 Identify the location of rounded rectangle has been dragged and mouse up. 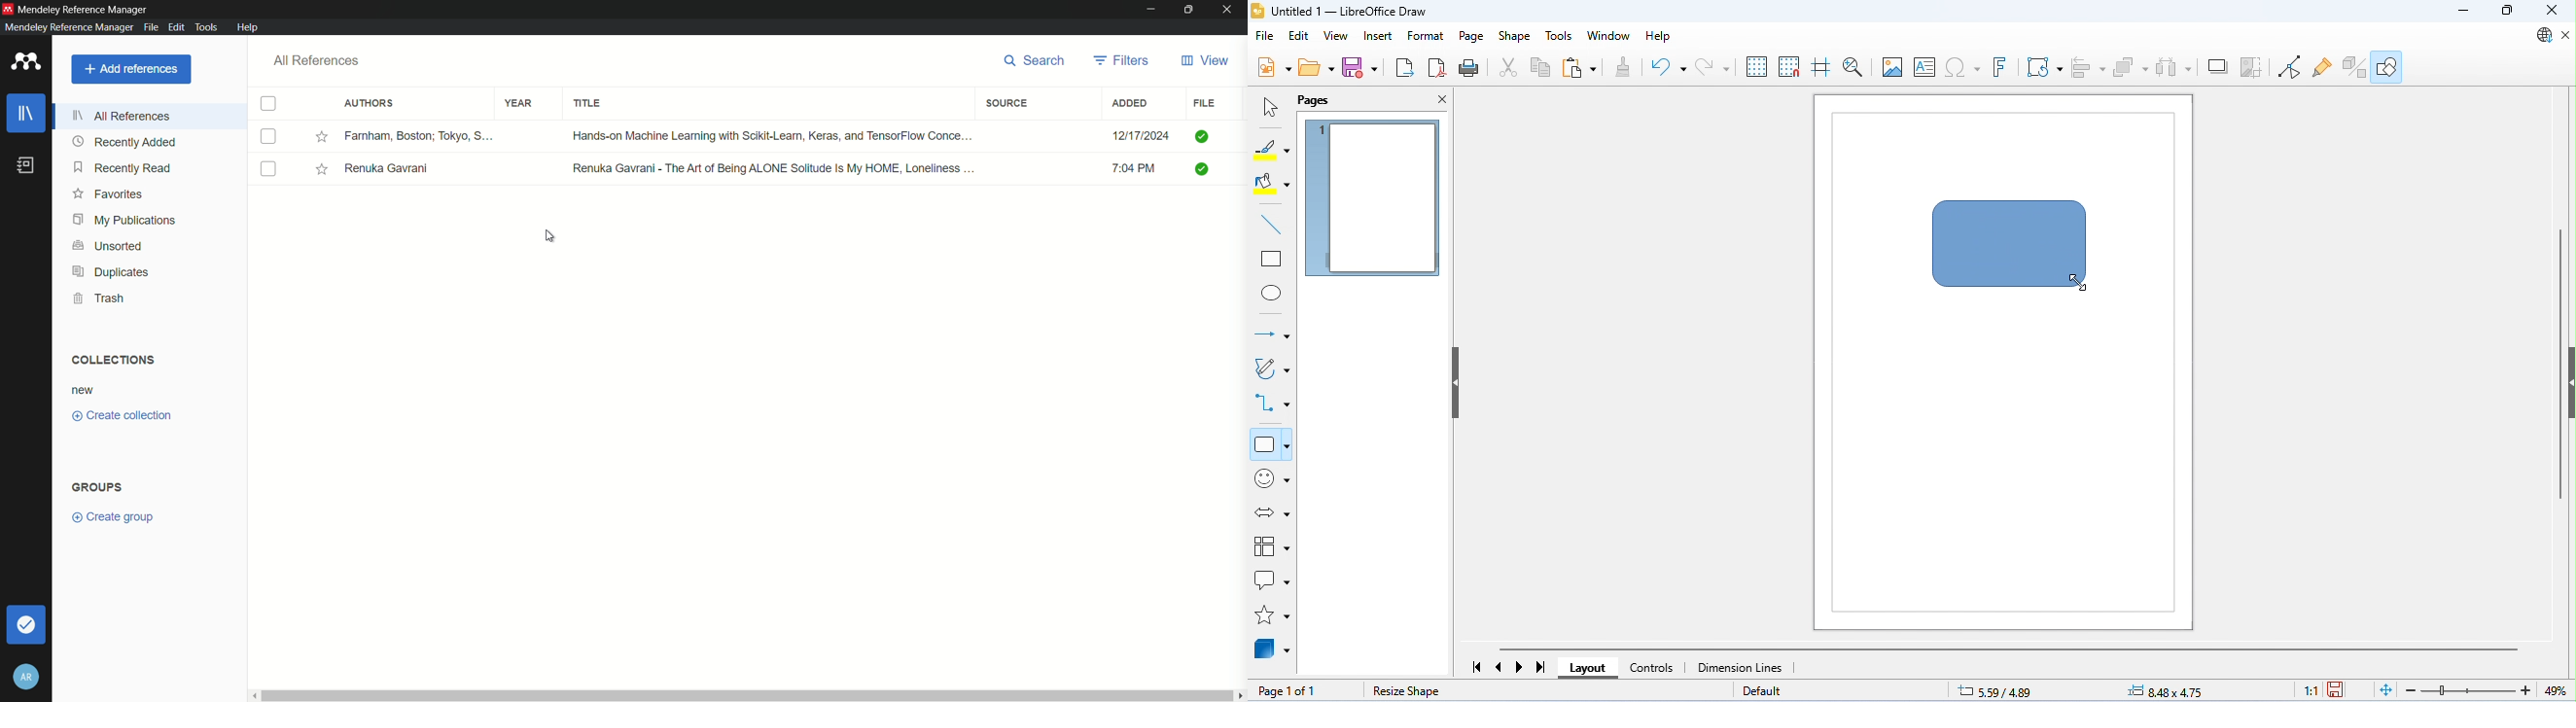
(2012, 243).